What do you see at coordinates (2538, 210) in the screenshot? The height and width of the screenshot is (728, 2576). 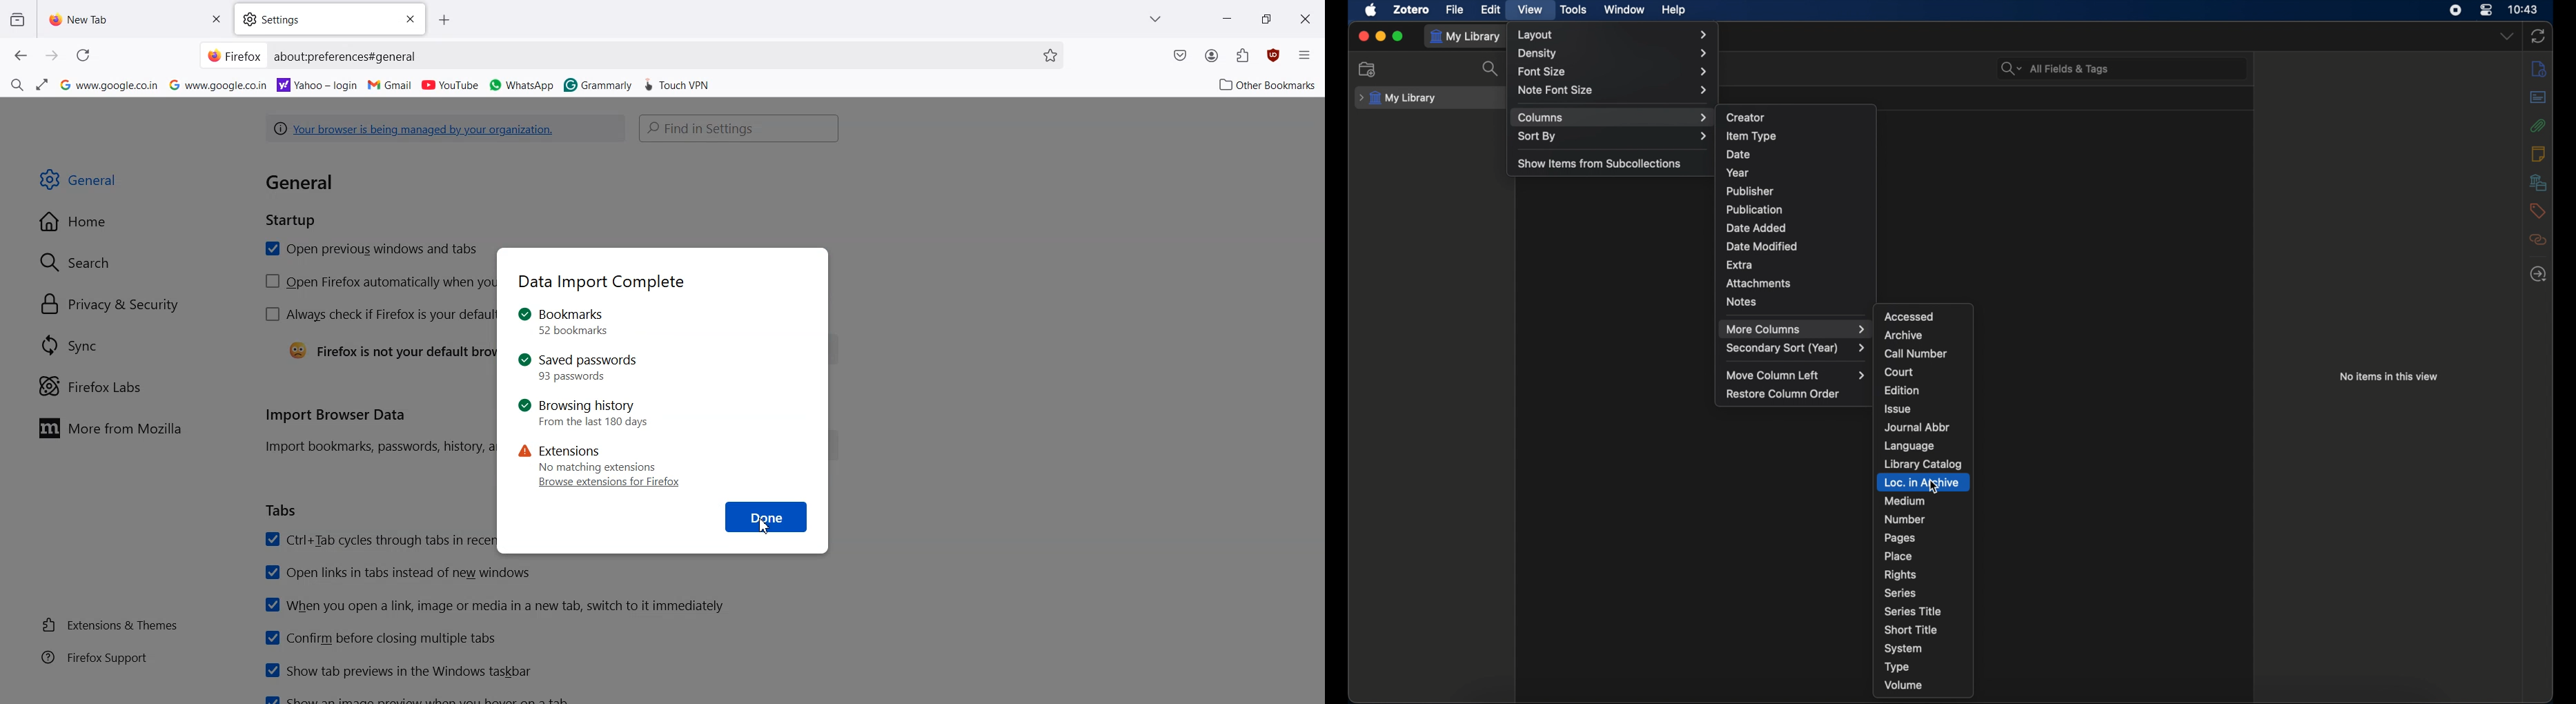 I see `tags` at bounding box center [2538, 210].